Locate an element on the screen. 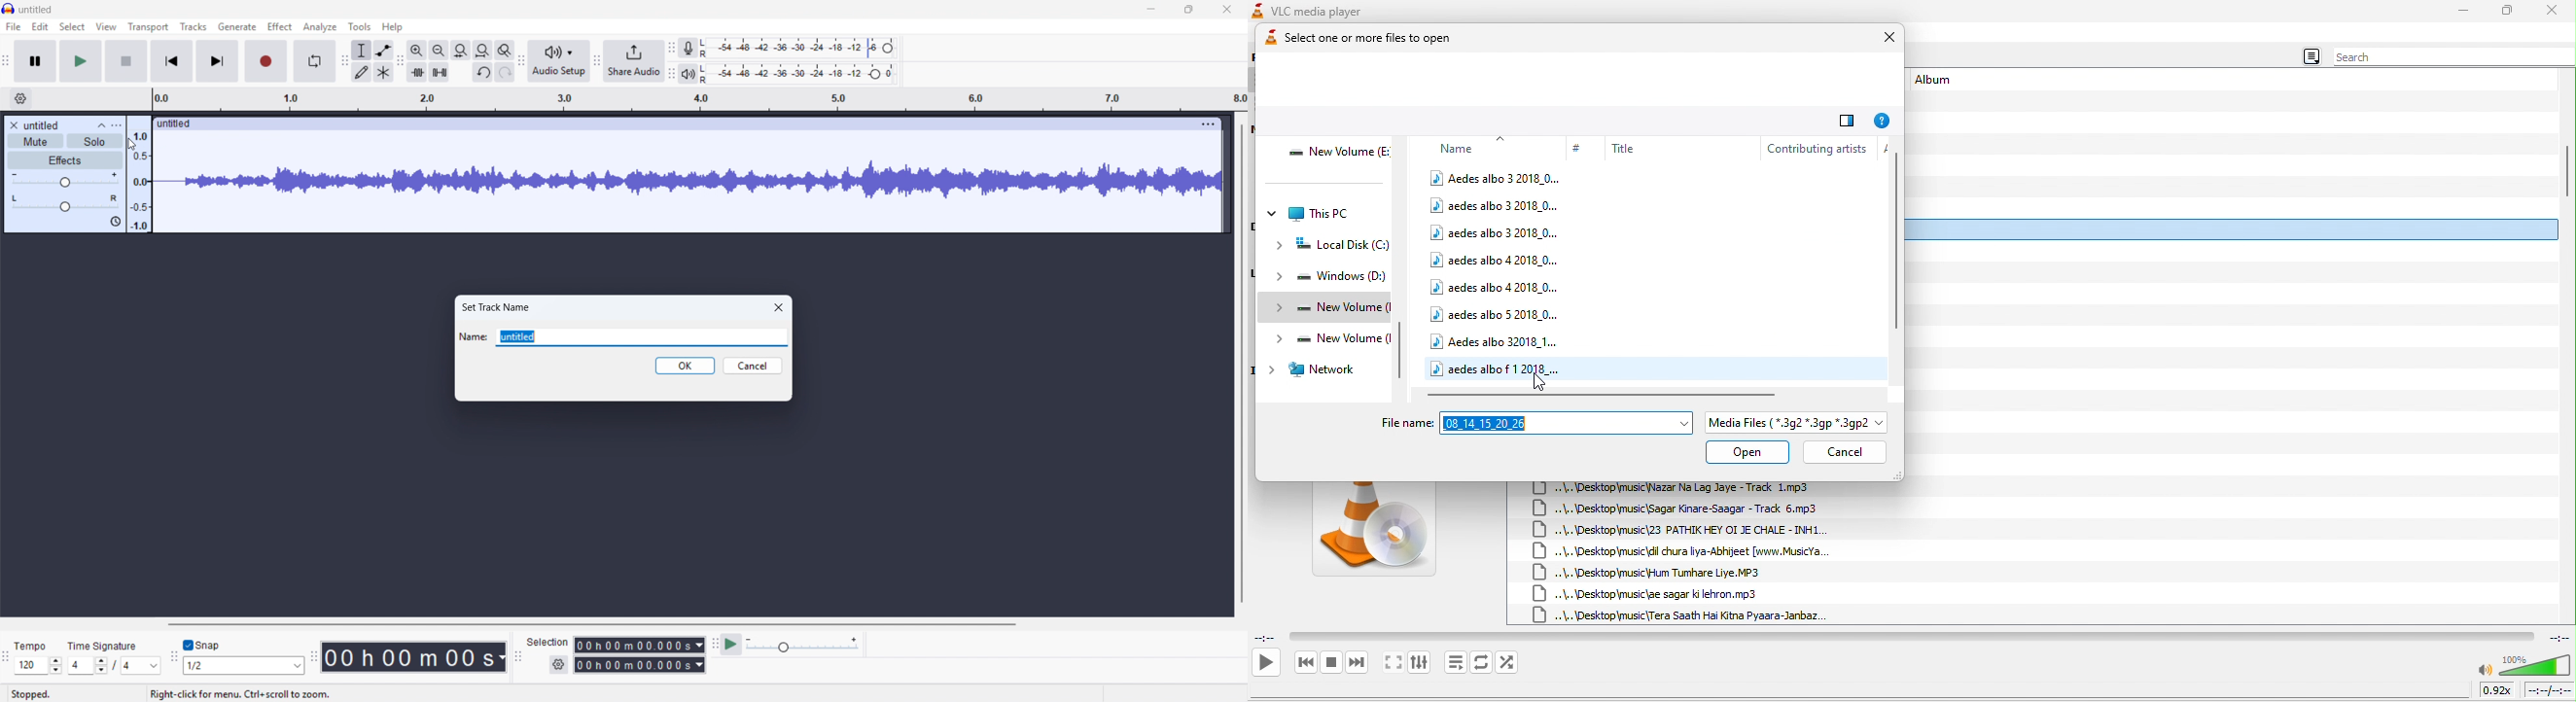  solo  is located at coordinates (95, 141).